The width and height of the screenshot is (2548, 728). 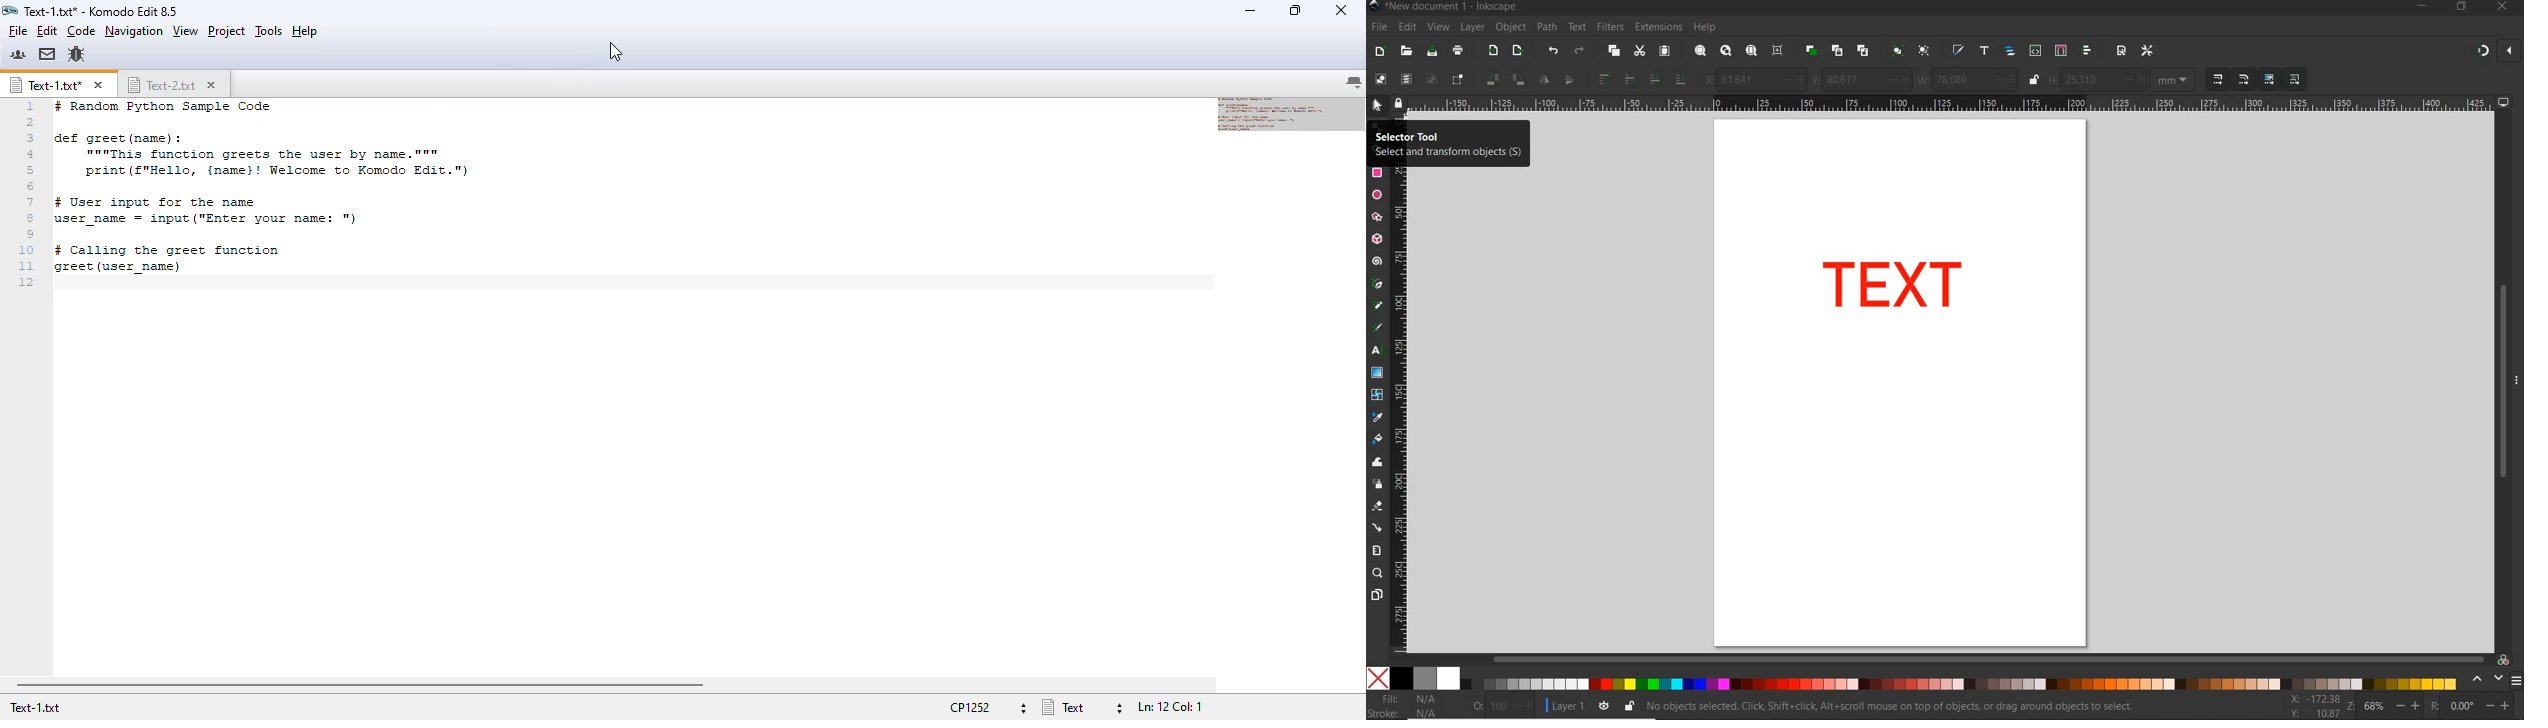 What do you see at coordinates (1377, 172) in the screenshot?
I see `rectangle tool` at bounding box center [1377, 172].